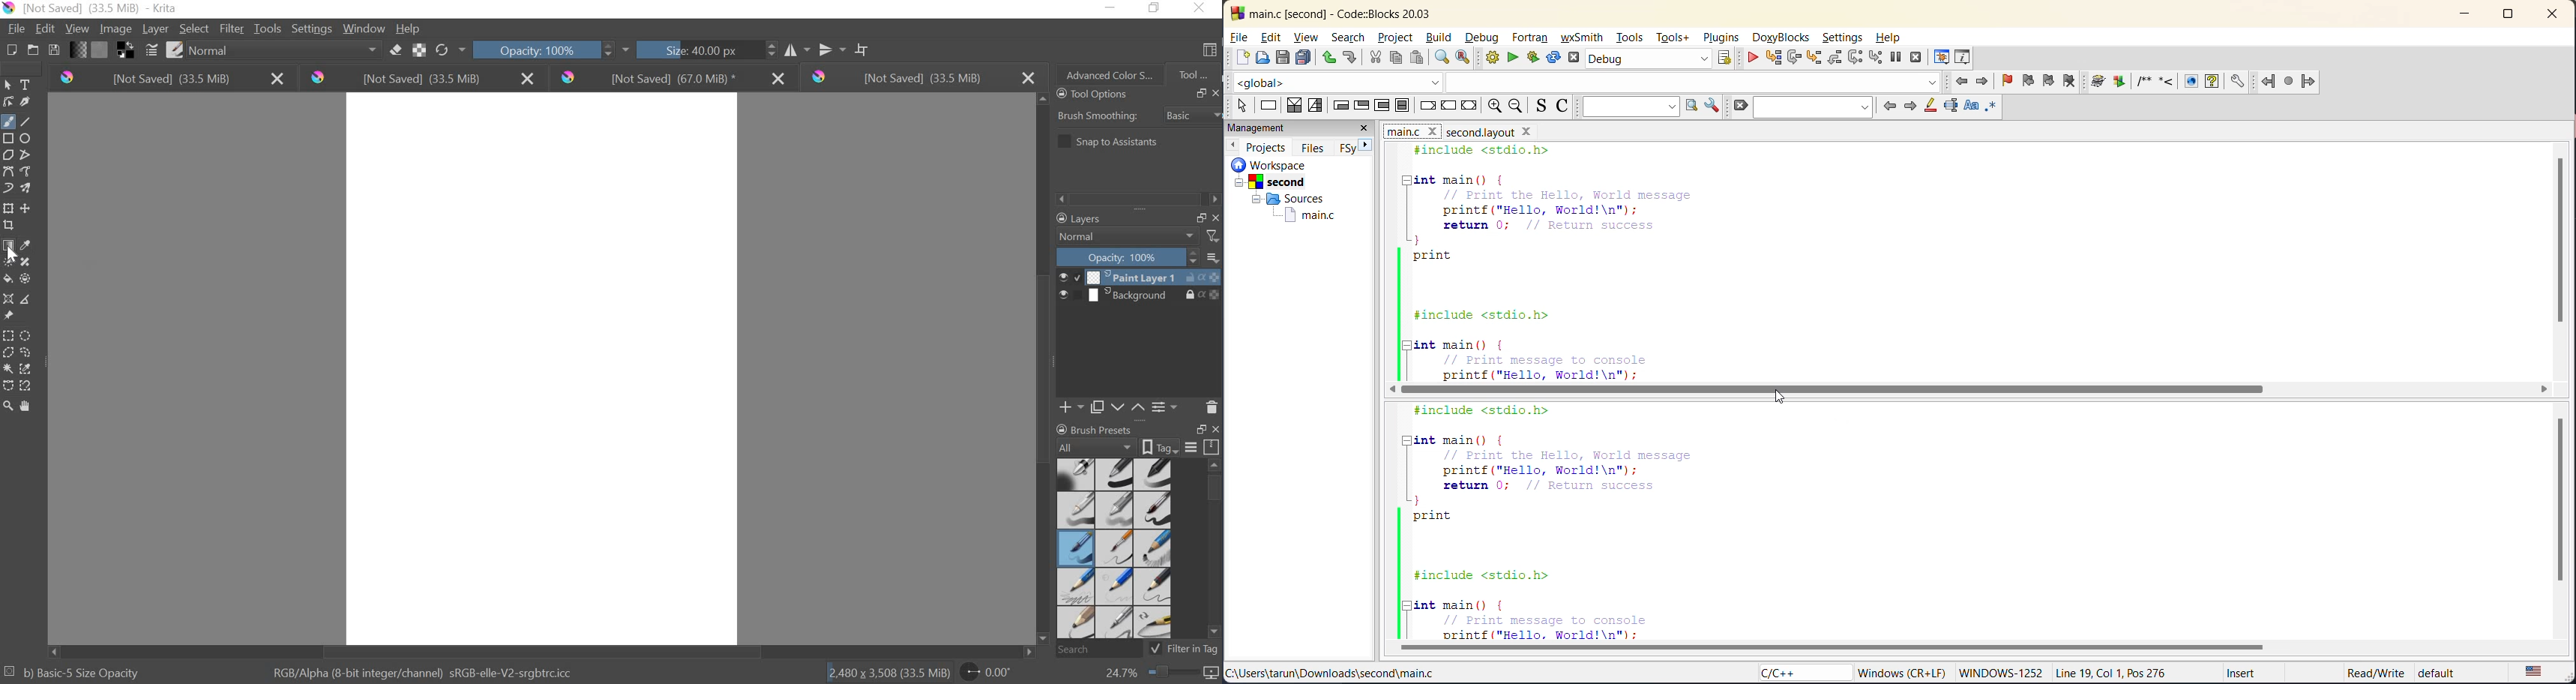 This screenshot has width=2576, height=700. What do you see at coordinates (284, 52) in the screenshot?
I see `normal` at bounding box center [284, 52].